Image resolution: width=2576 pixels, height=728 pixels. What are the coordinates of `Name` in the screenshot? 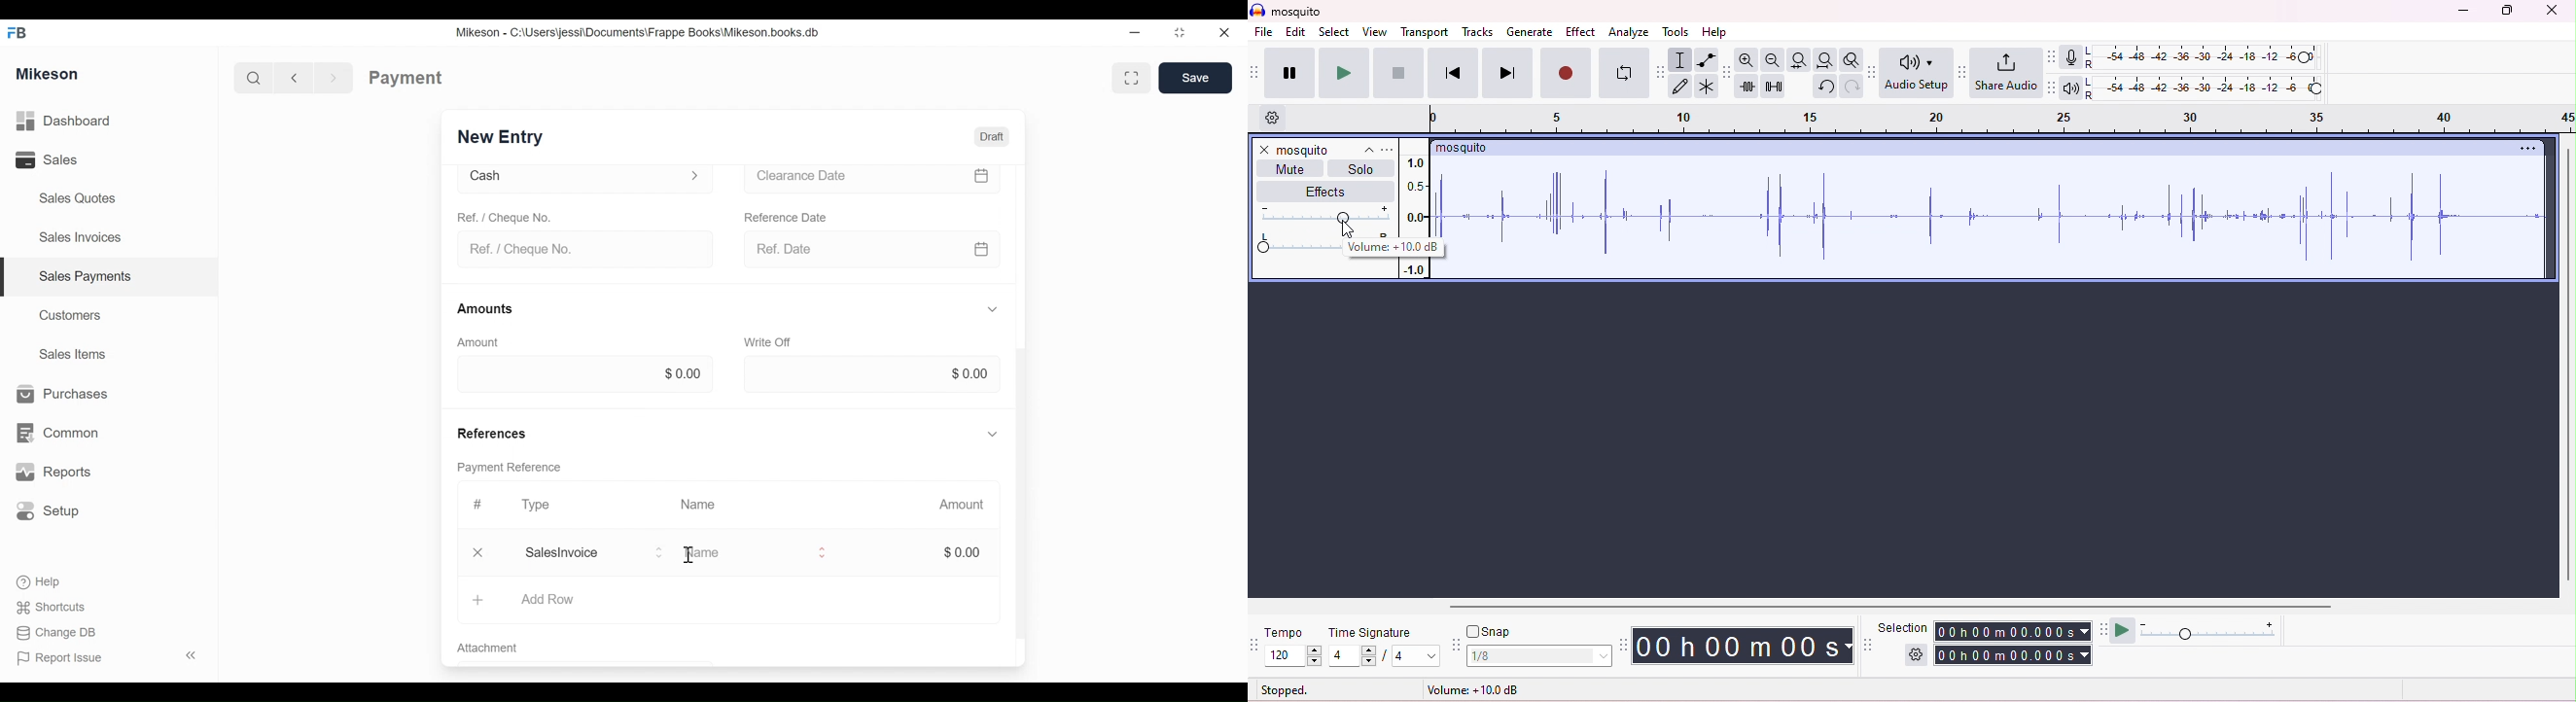 It's located at (755, 552).